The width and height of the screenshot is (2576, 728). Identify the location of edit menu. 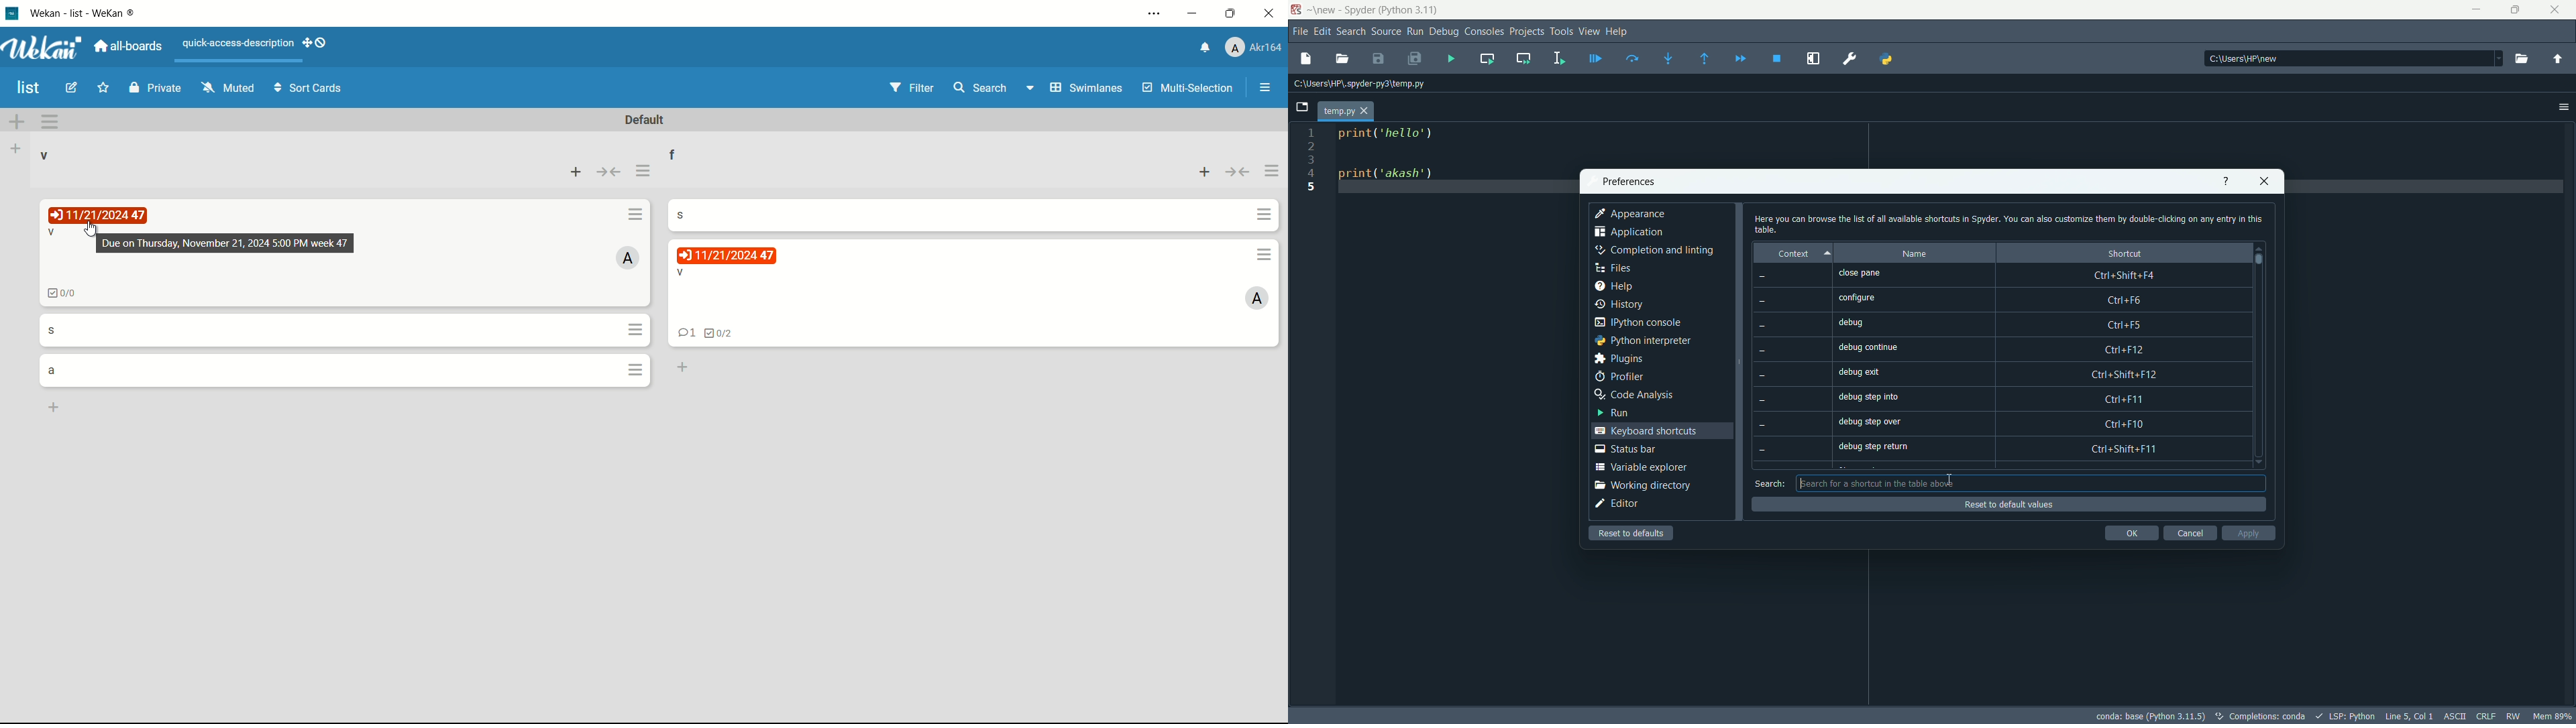
(1323, 30).